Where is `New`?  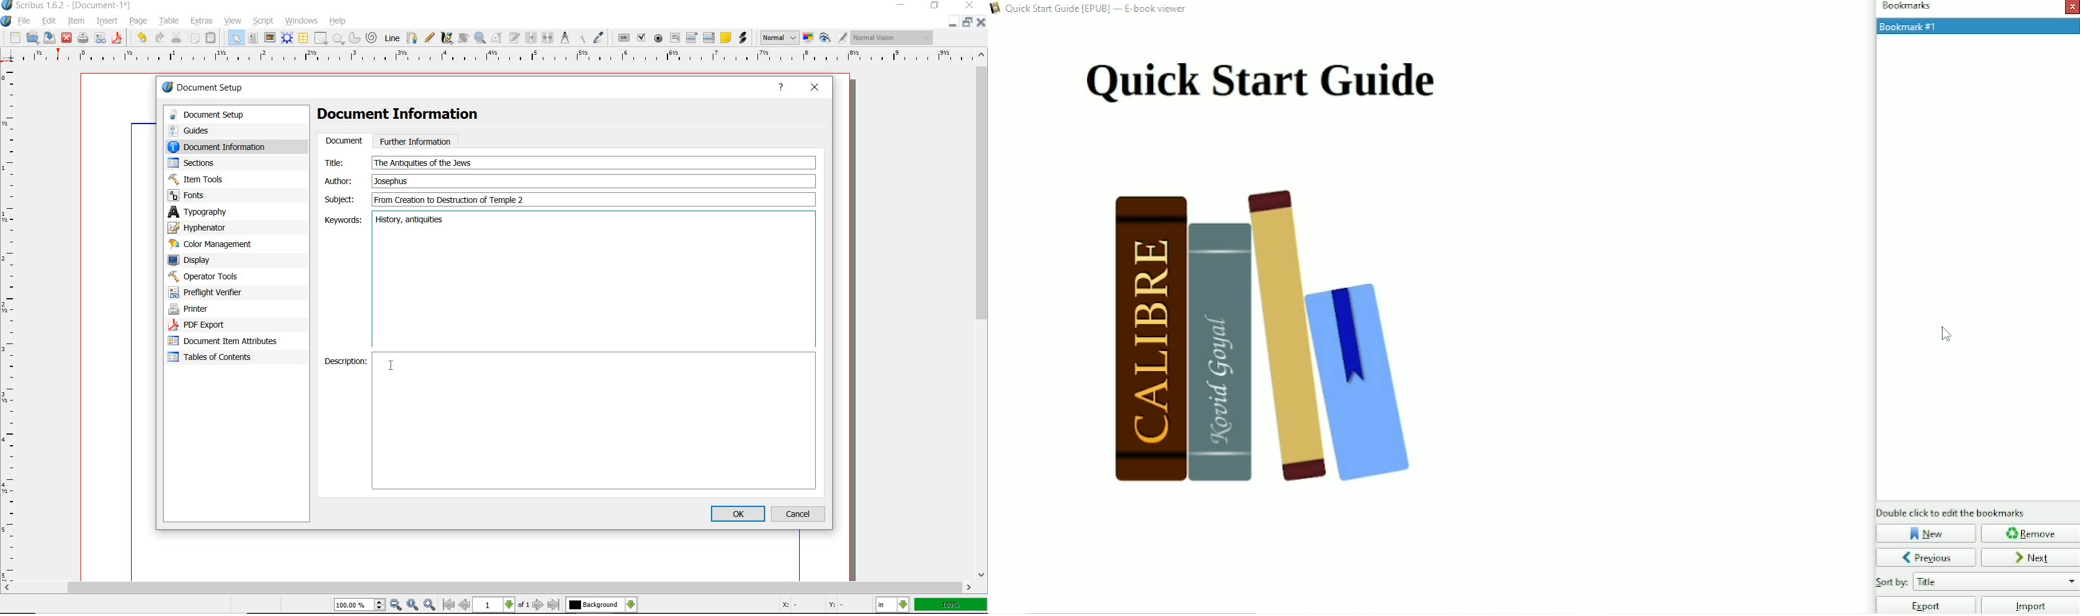
New is located at coordinates (1926, 533).